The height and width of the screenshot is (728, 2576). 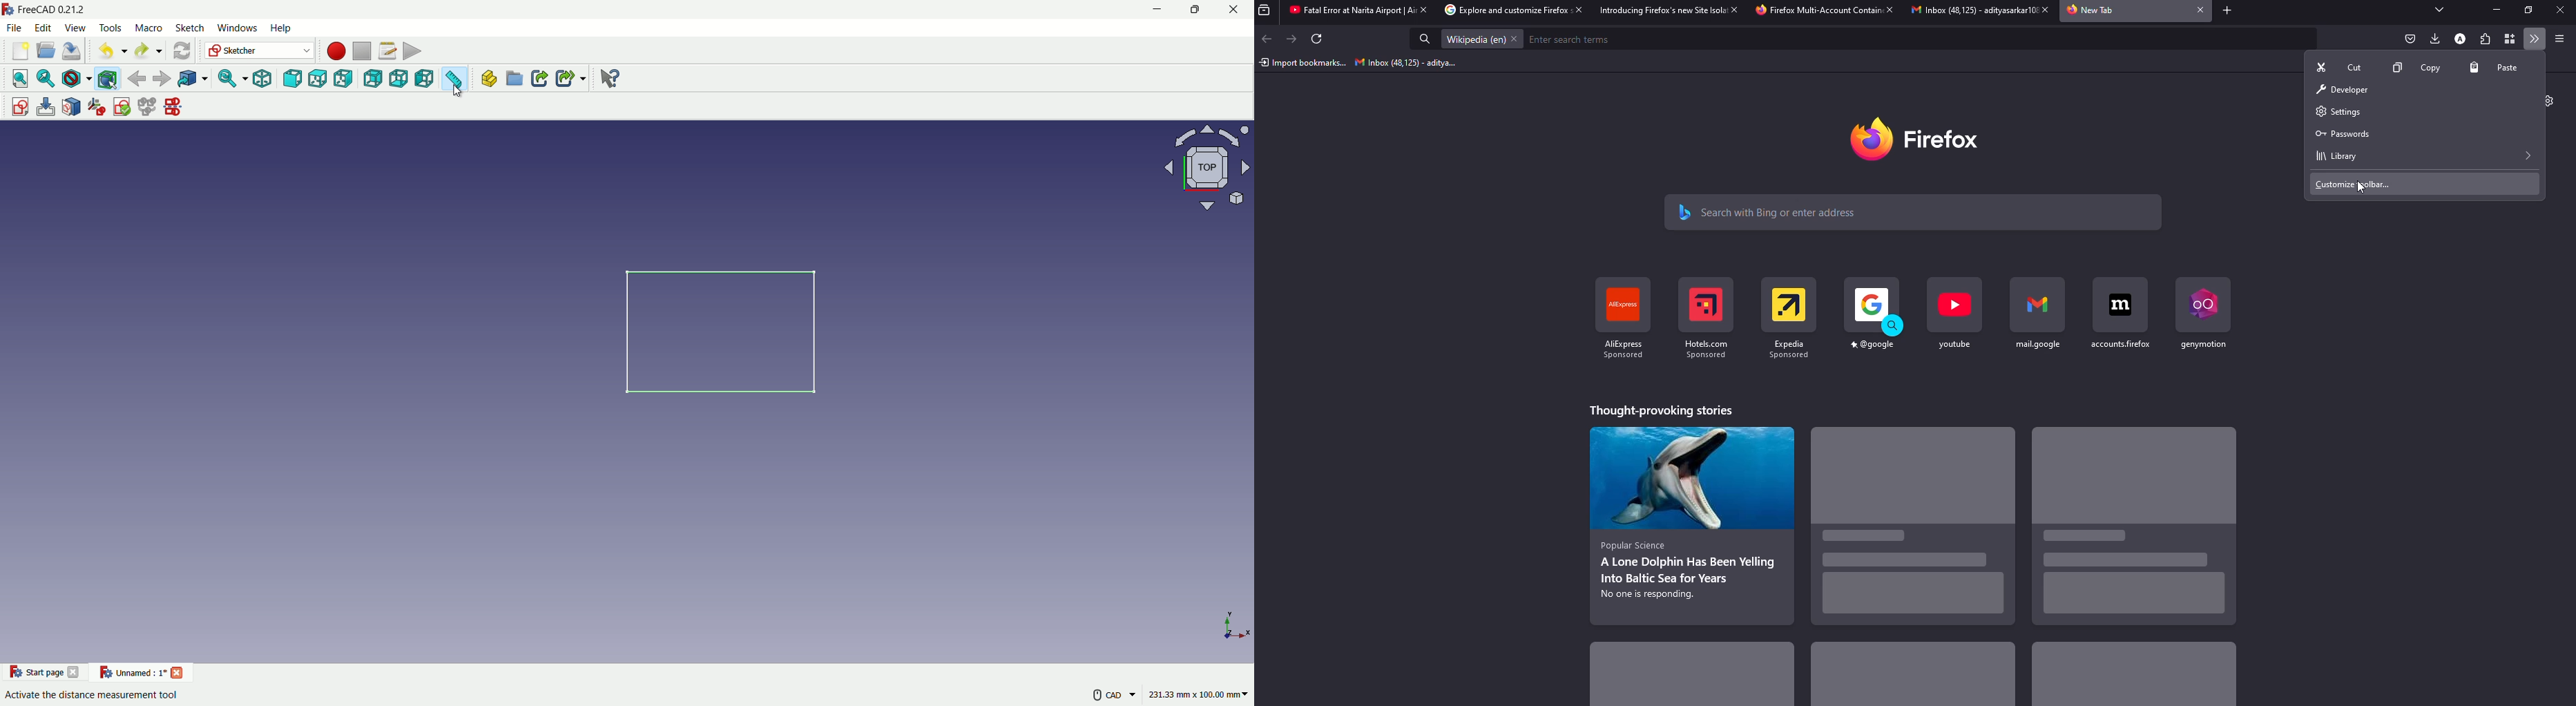 What do you see at coordinates (454, 76) in the screenshot?
I see `measure` at bounding box center [454, 76].